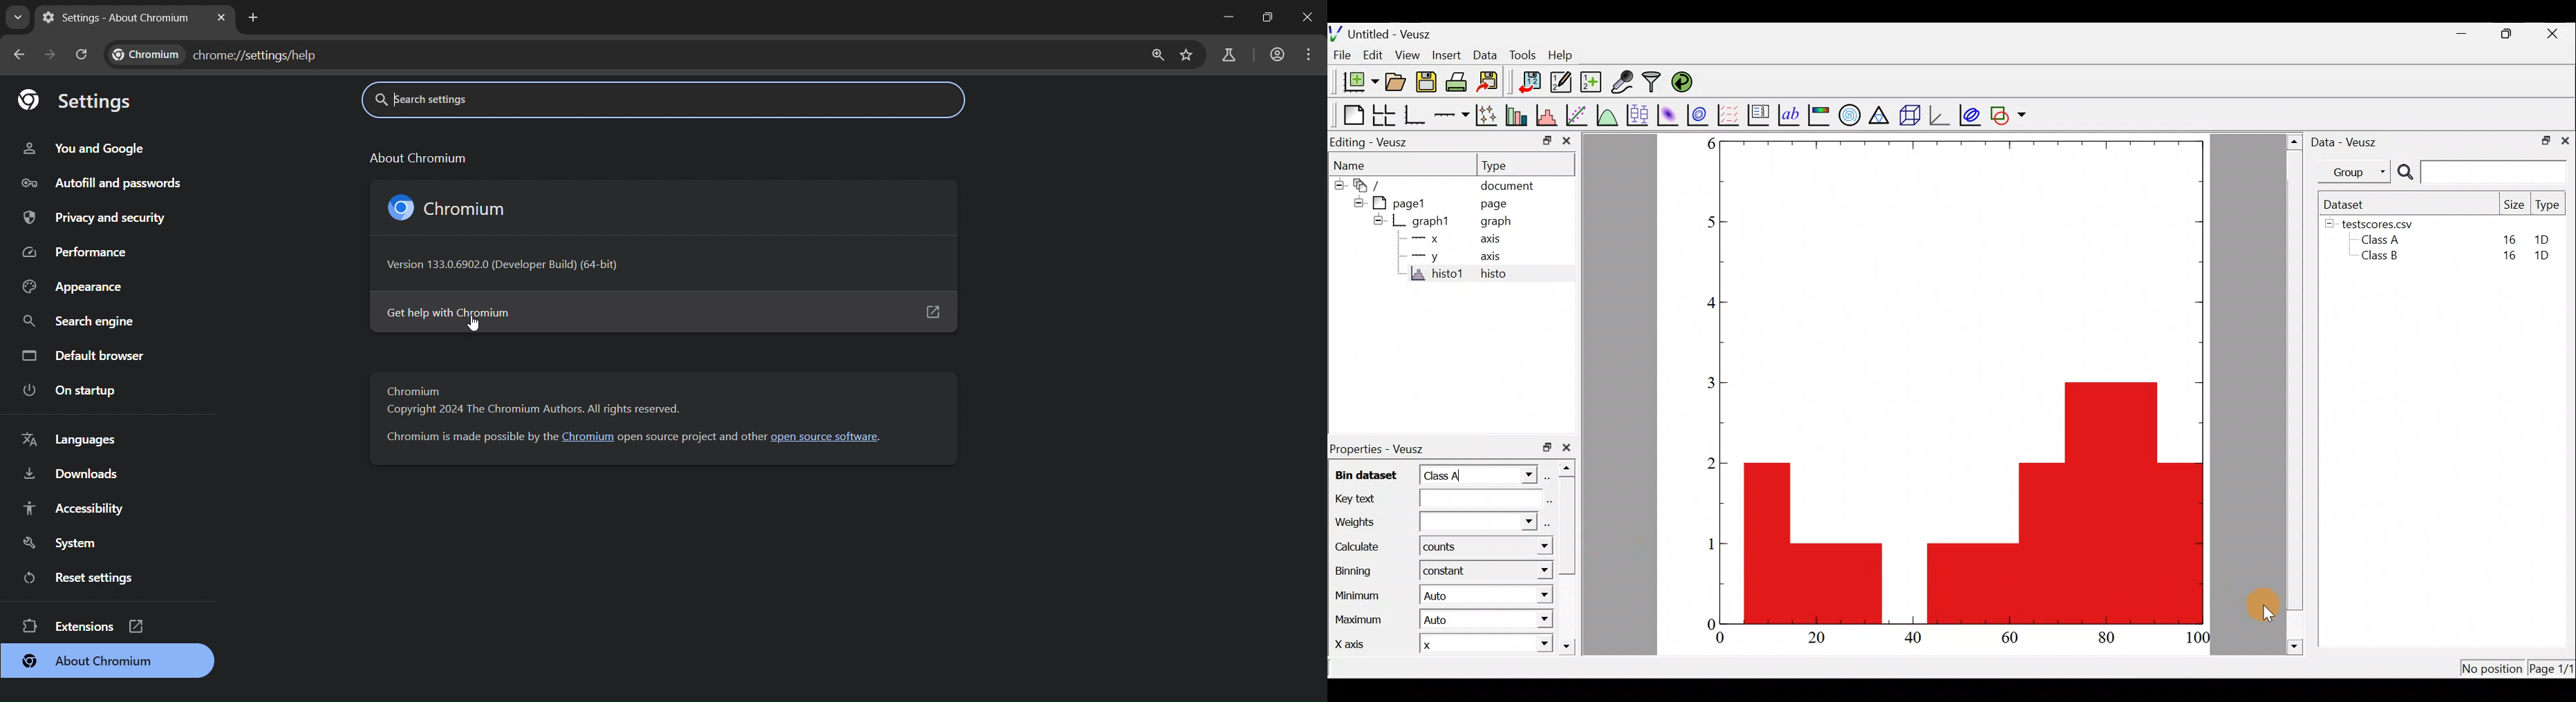  I want to click on Copyright 2024 The Chromium Authors. All rights reserved., so click(532, 412).